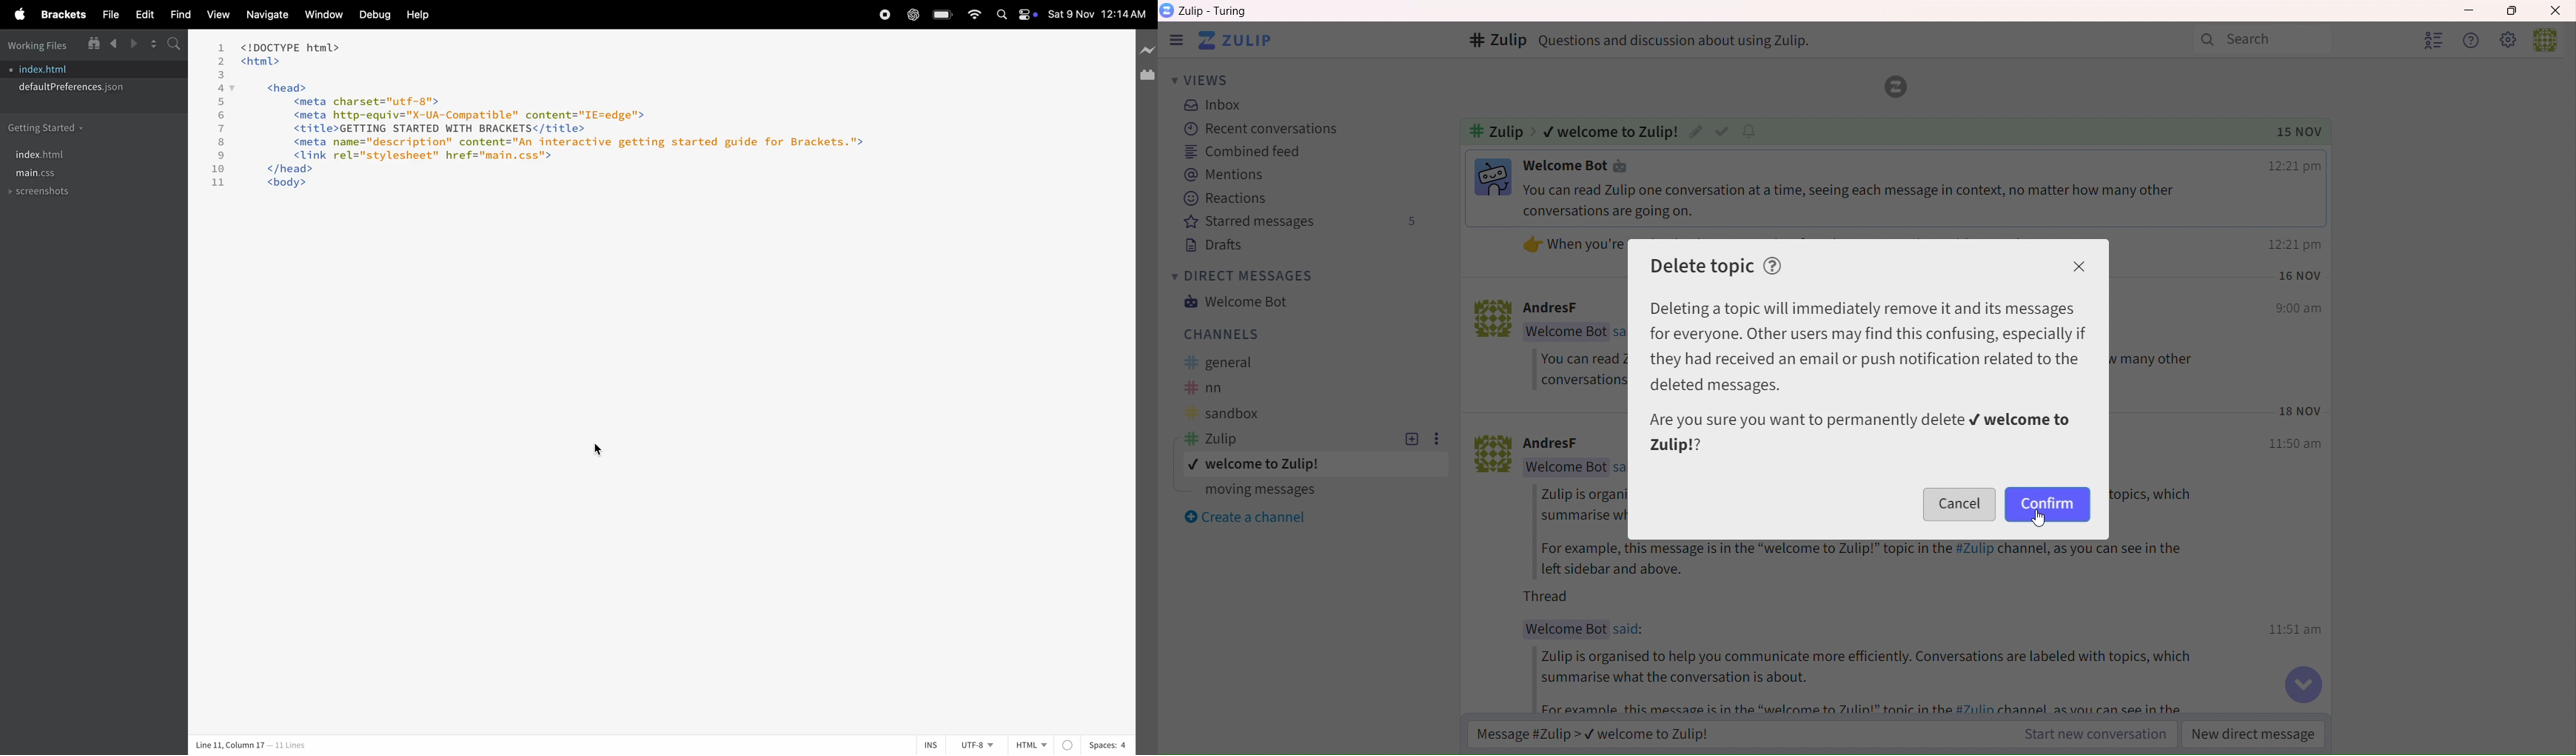 Image resolution: width=2576 pixels, height=756 pixels. Describe the element at coordinates (176, 44) in the screenshot. I see `search` at that location.